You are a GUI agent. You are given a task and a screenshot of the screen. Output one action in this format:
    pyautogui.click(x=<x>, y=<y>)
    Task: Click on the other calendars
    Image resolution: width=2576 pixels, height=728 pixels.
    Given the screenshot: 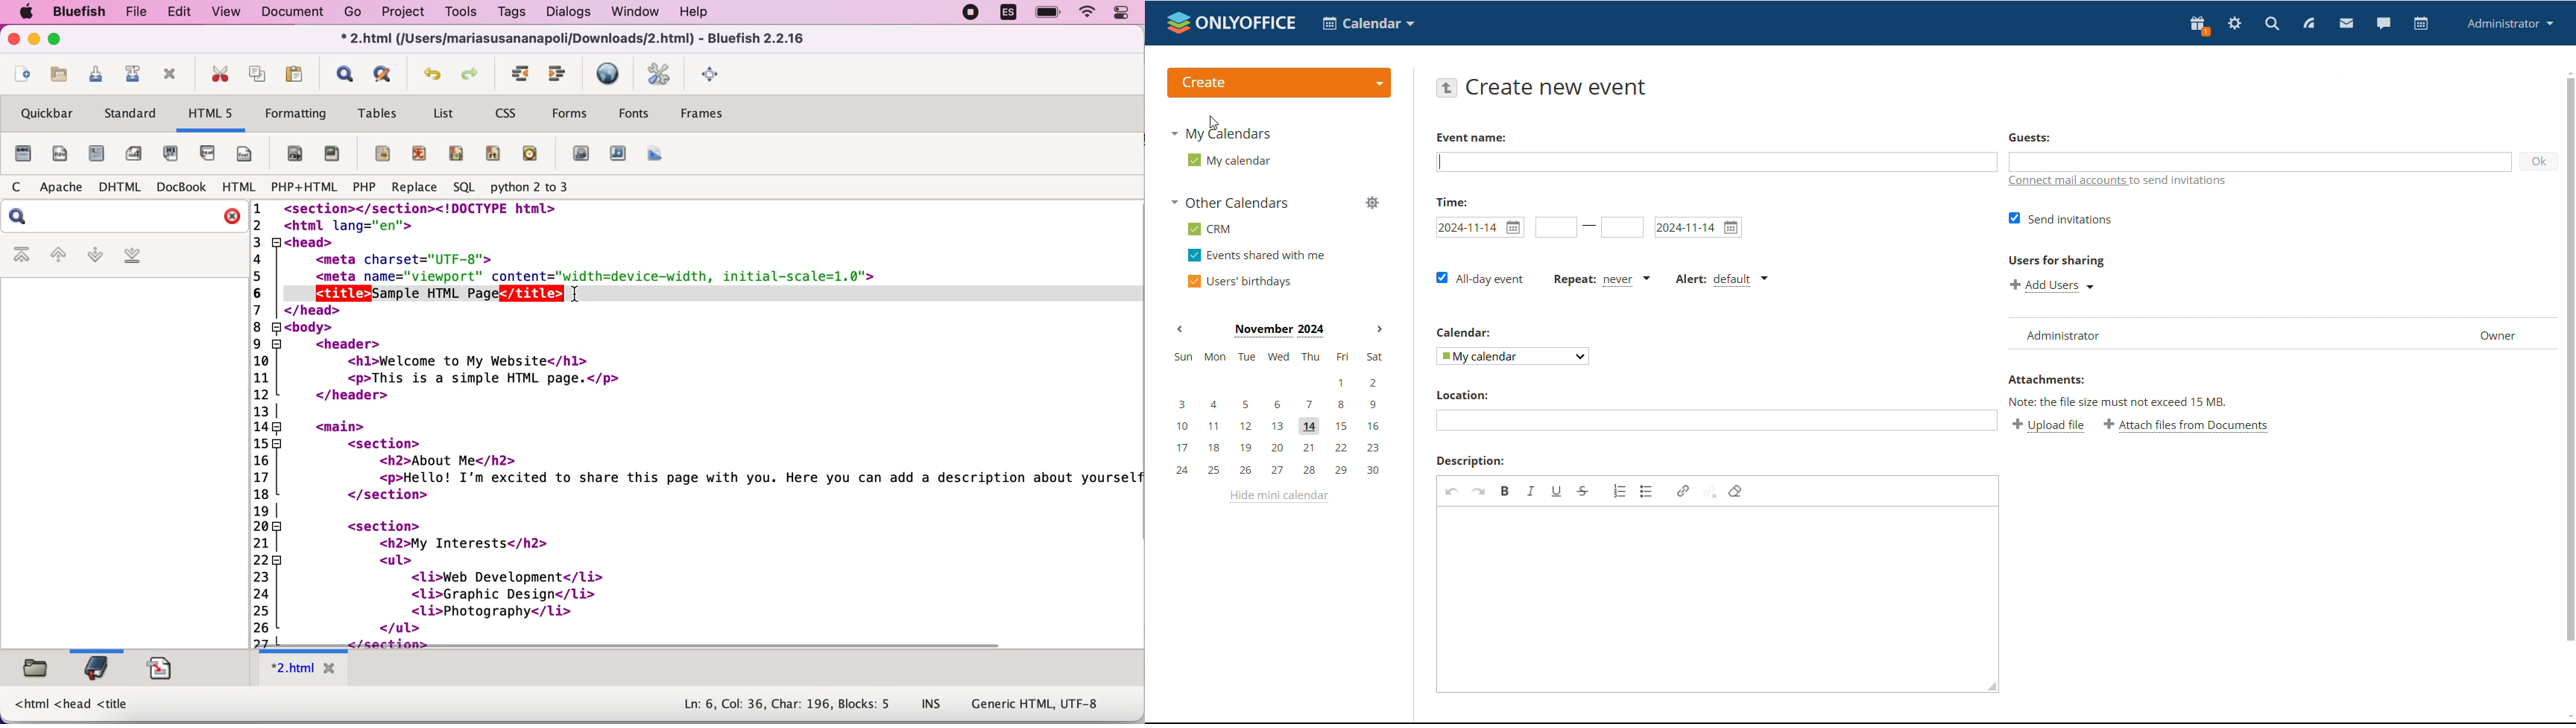 What is the action you would take?
    pyautogui.click(x=1231, y=202)
    